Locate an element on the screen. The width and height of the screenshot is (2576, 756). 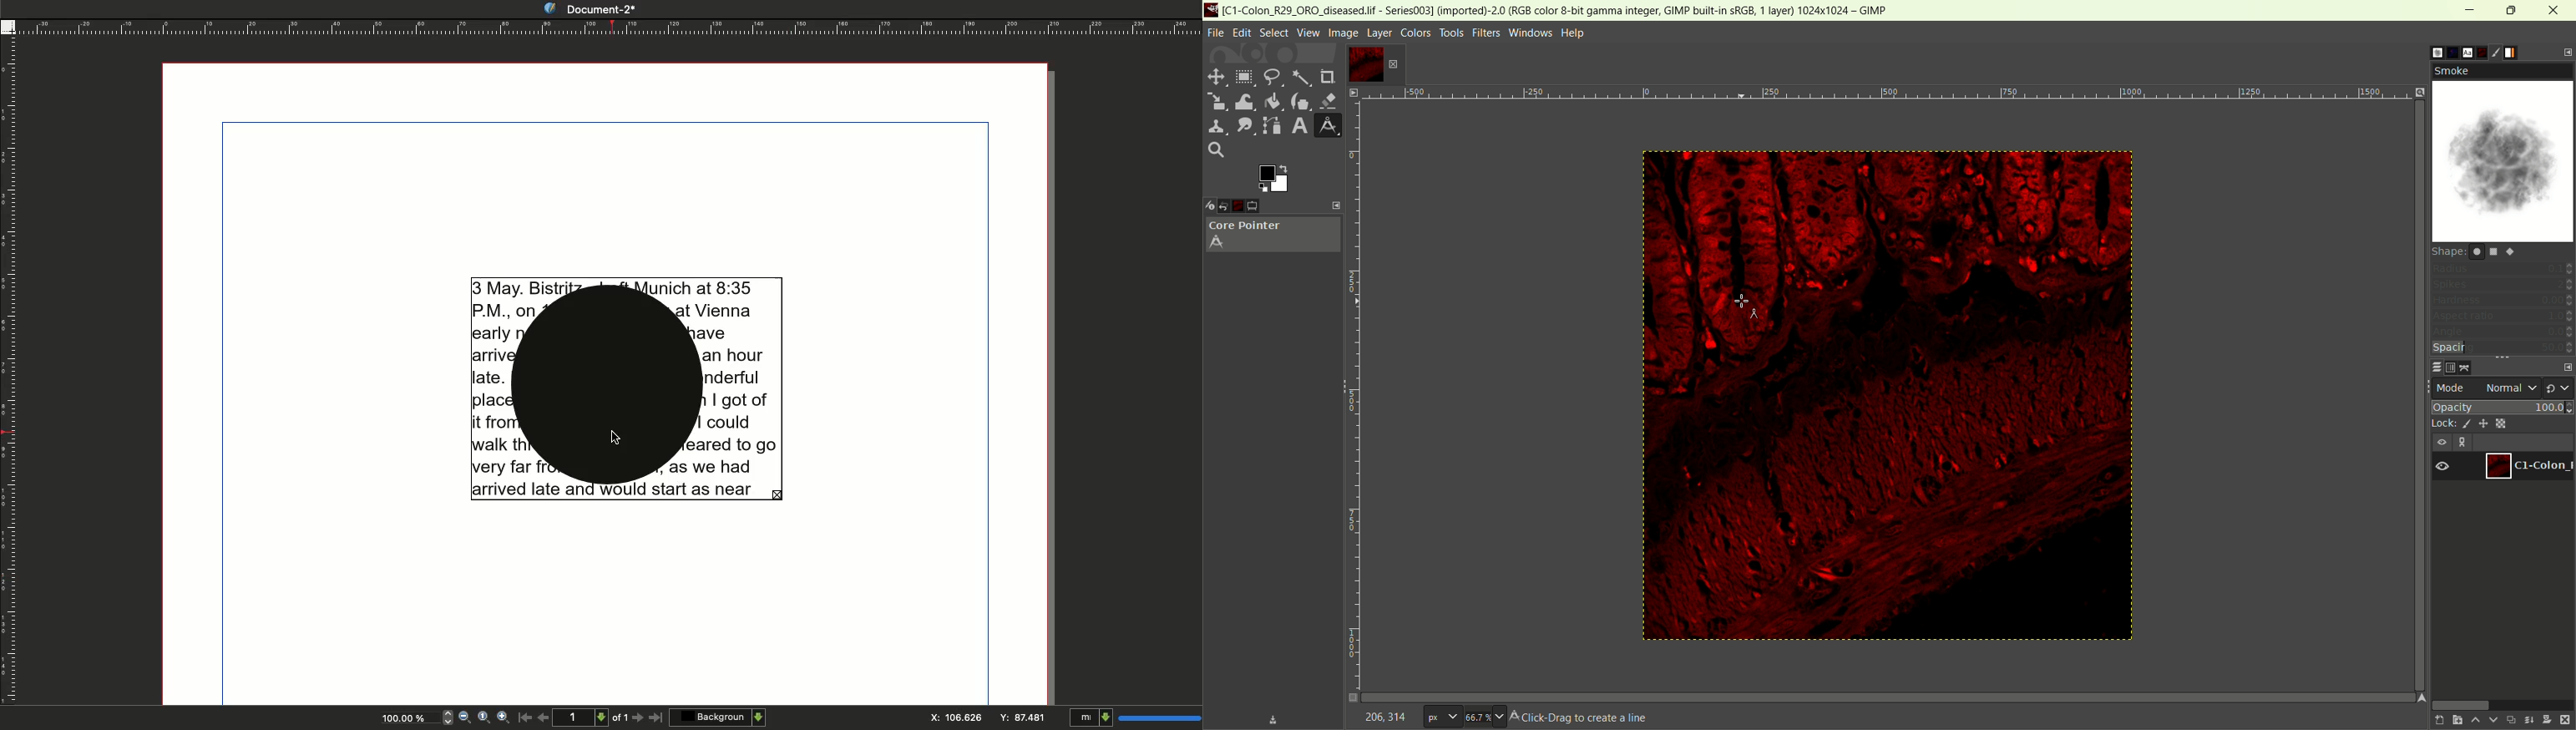
Last page is located at coordinates (656, 720).